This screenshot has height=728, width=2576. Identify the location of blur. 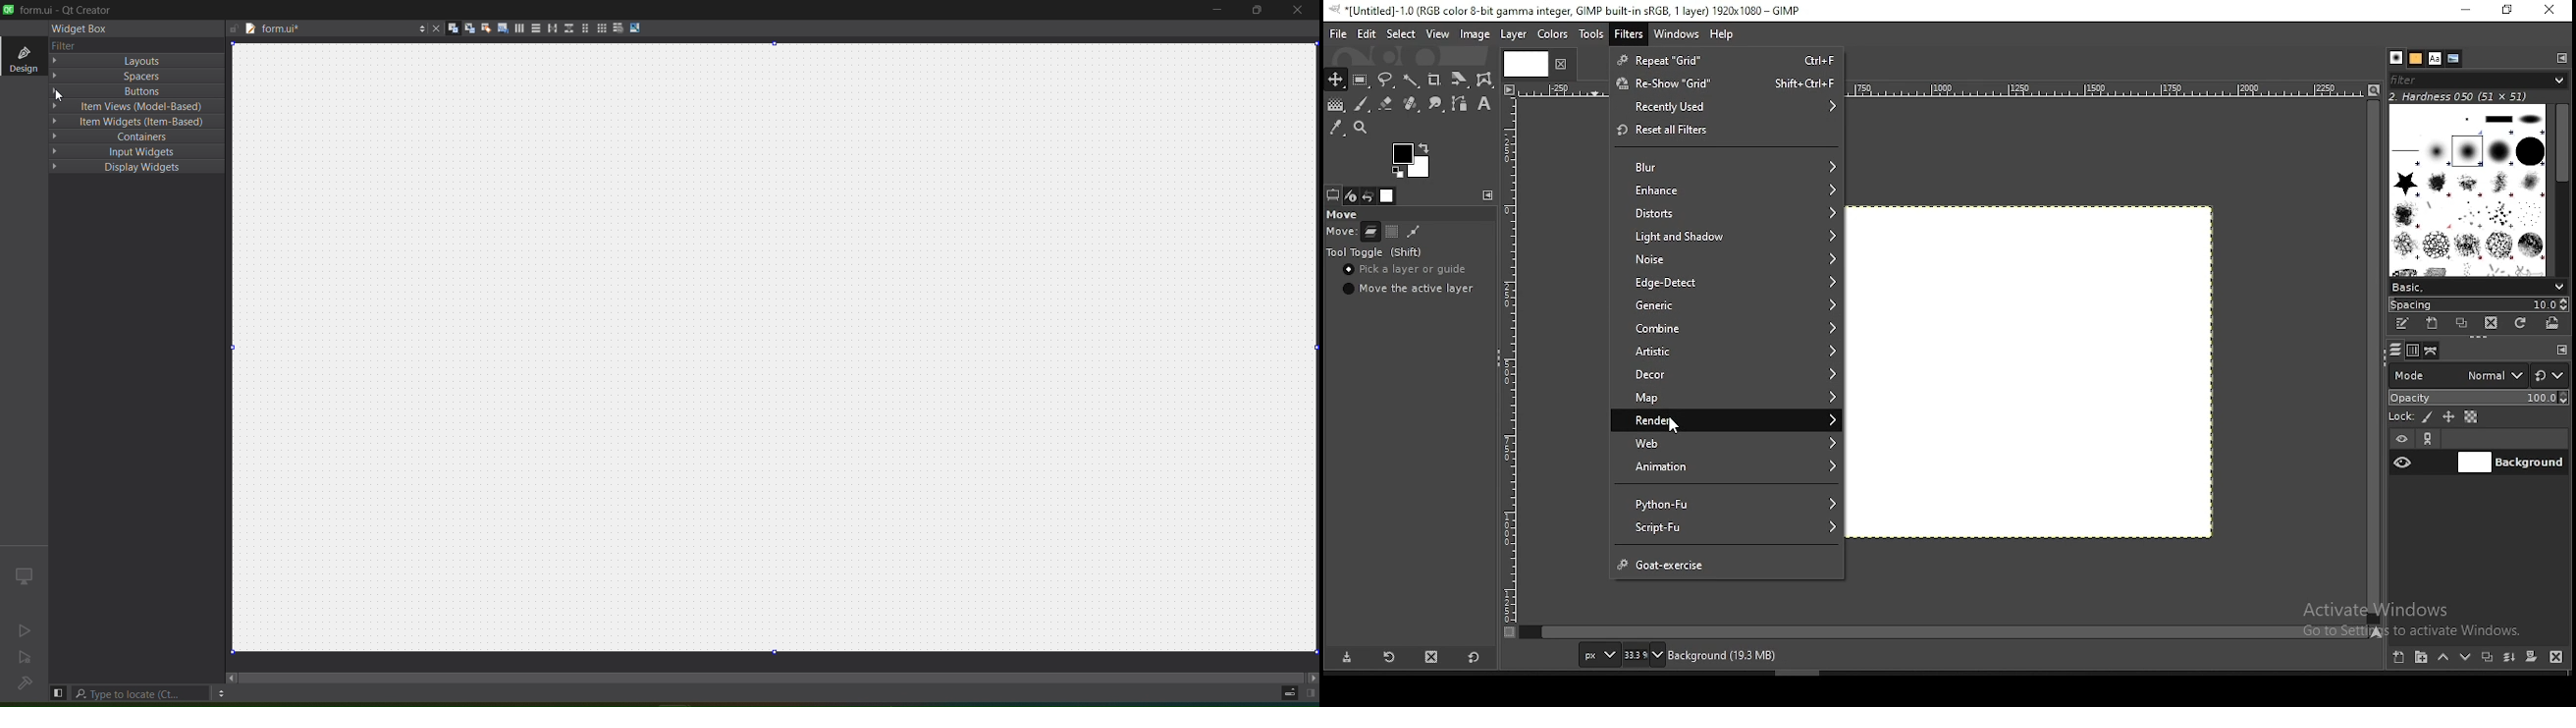
(1729, 167).